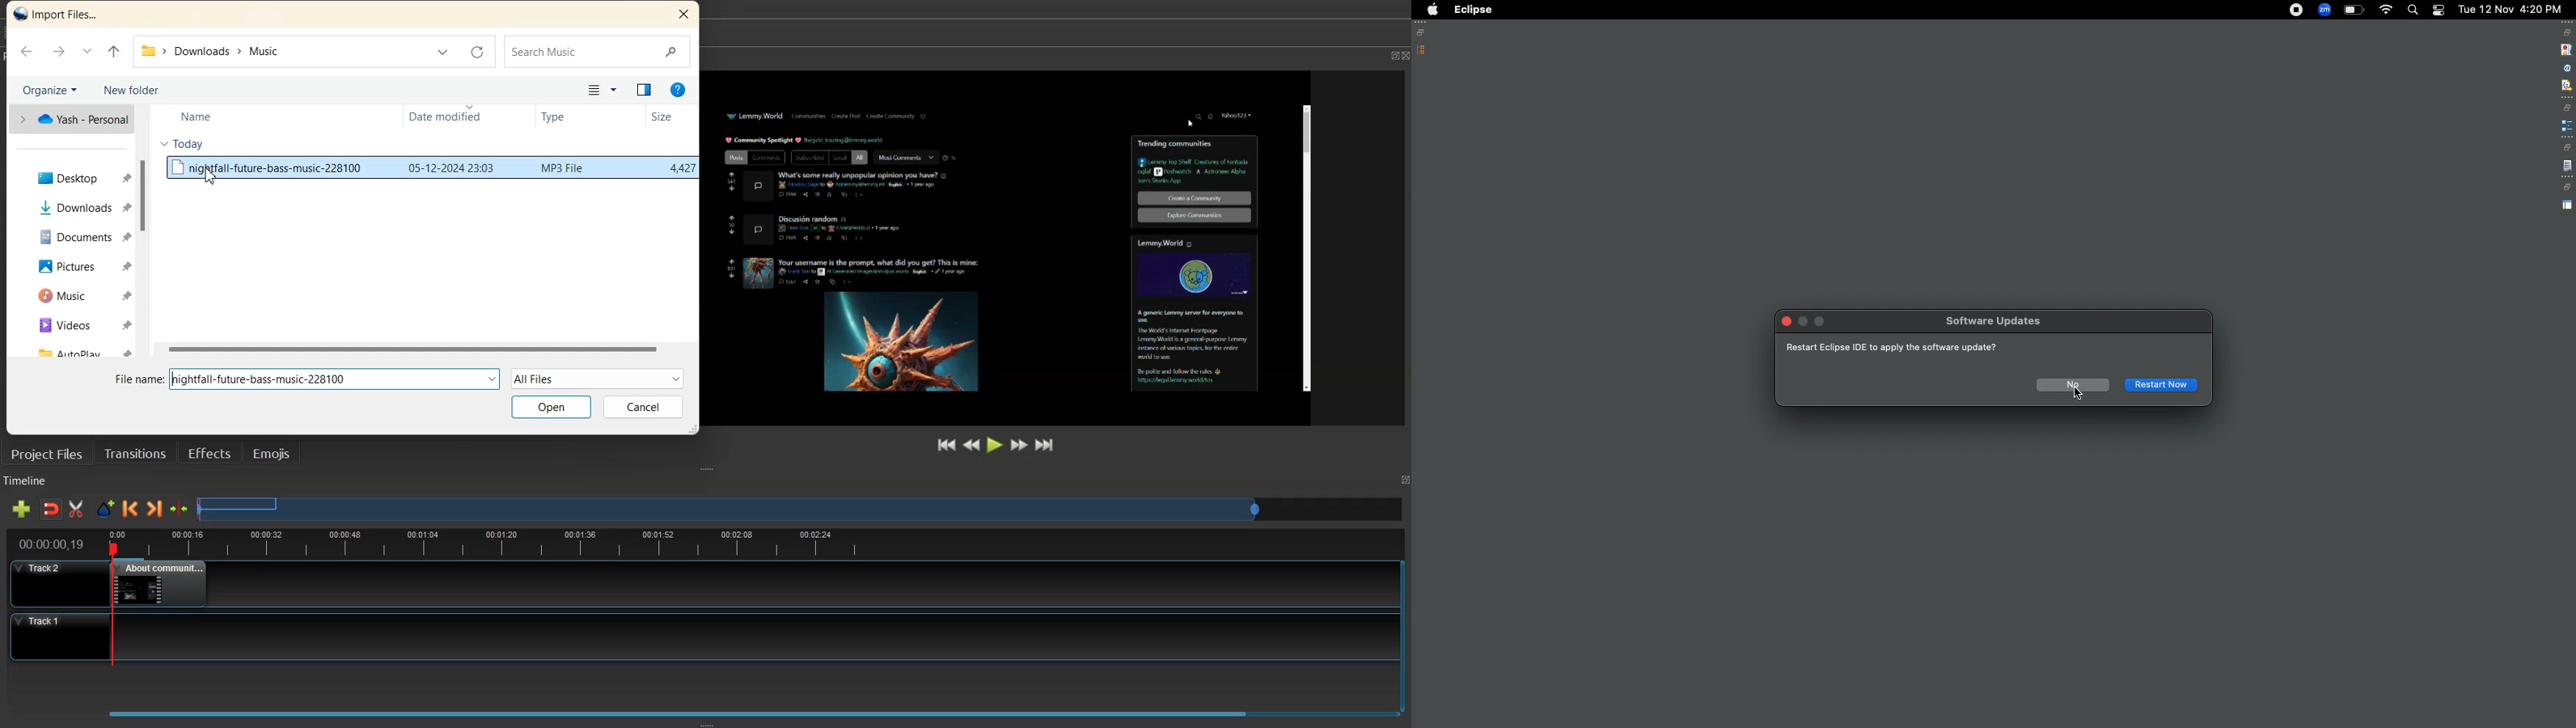 This screenshot has width=2576, height=728. What do you see at coordinates (1906, 349) in the screenshot?
I see `Restart Eclipse?` at bounding box center [1906, 349].